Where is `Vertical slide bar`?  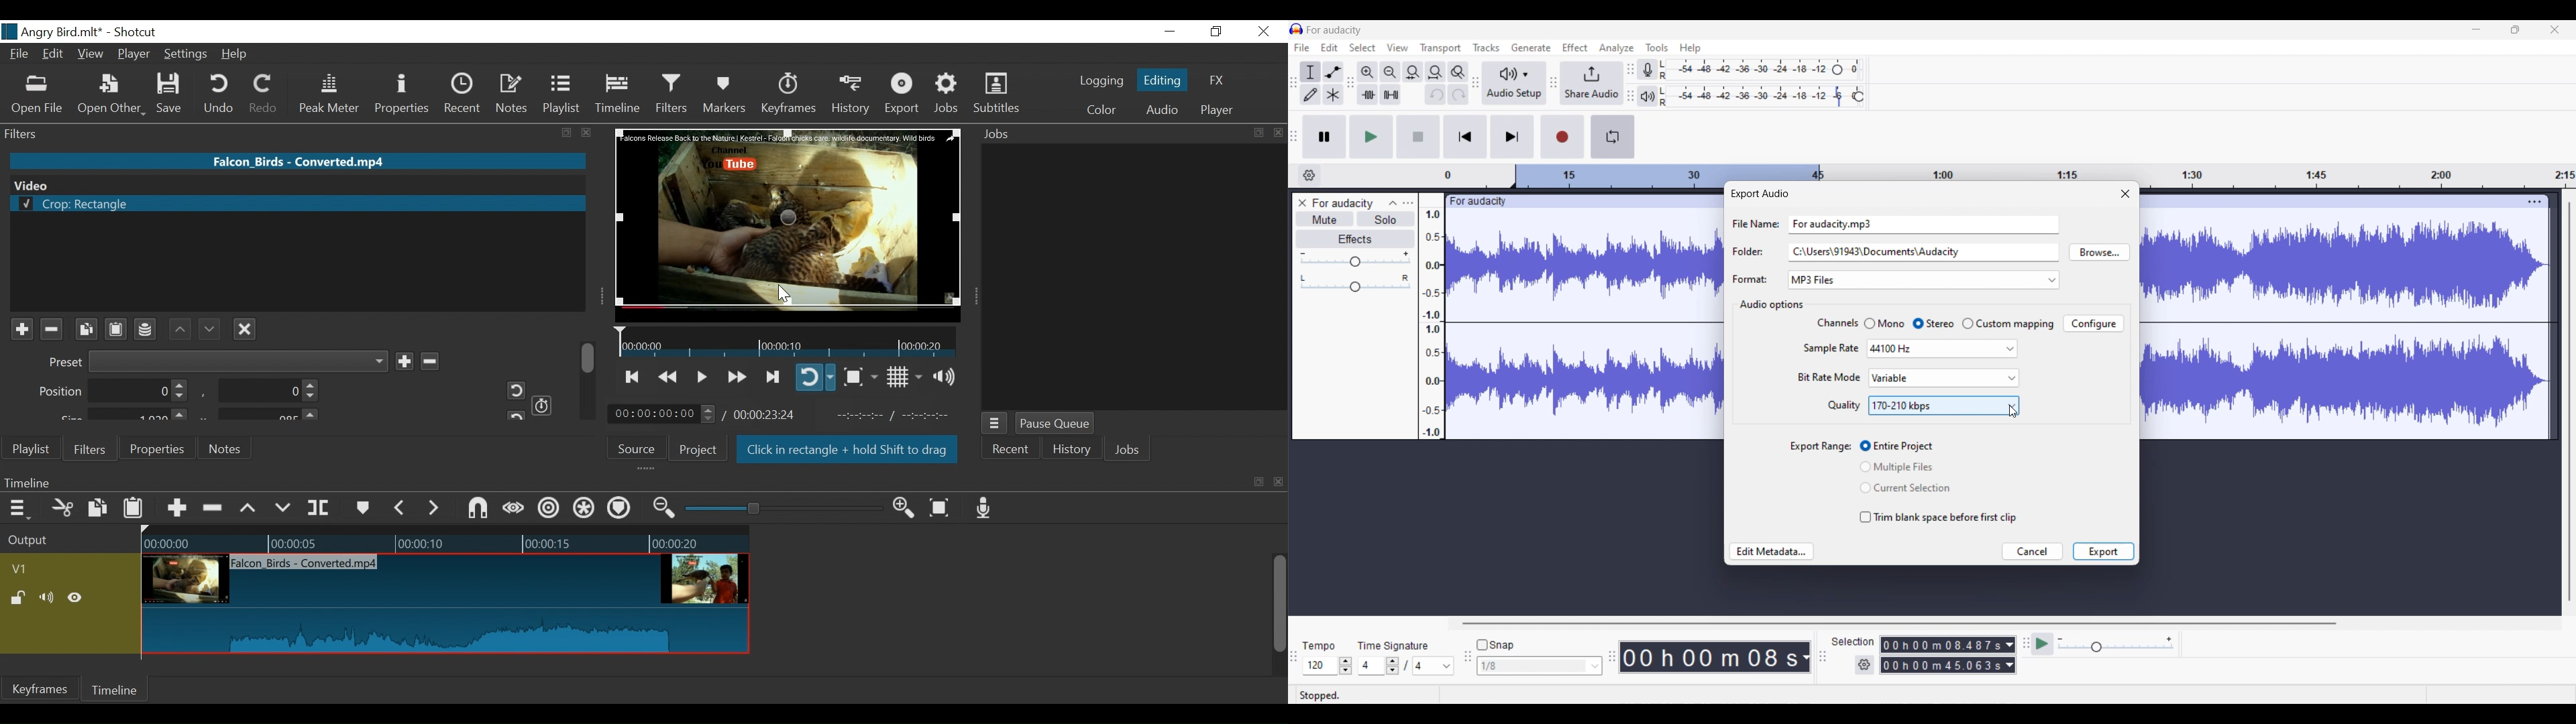 Vertical slide bar is located at coordinates (2570, 402).